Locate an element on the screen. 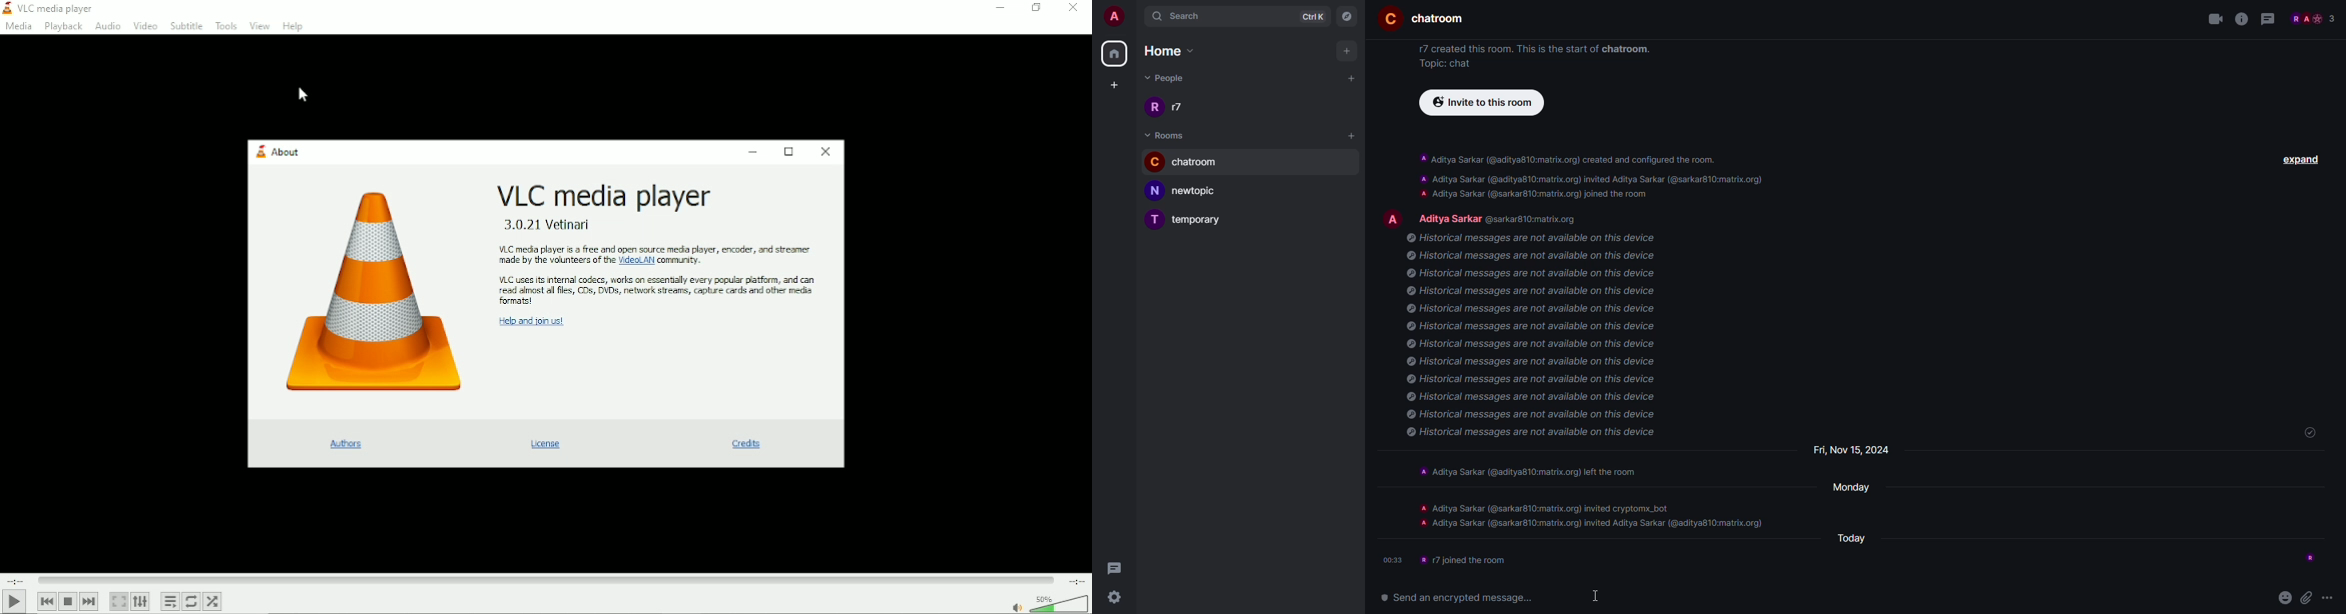  attach is located at coordinates (2308, 595).